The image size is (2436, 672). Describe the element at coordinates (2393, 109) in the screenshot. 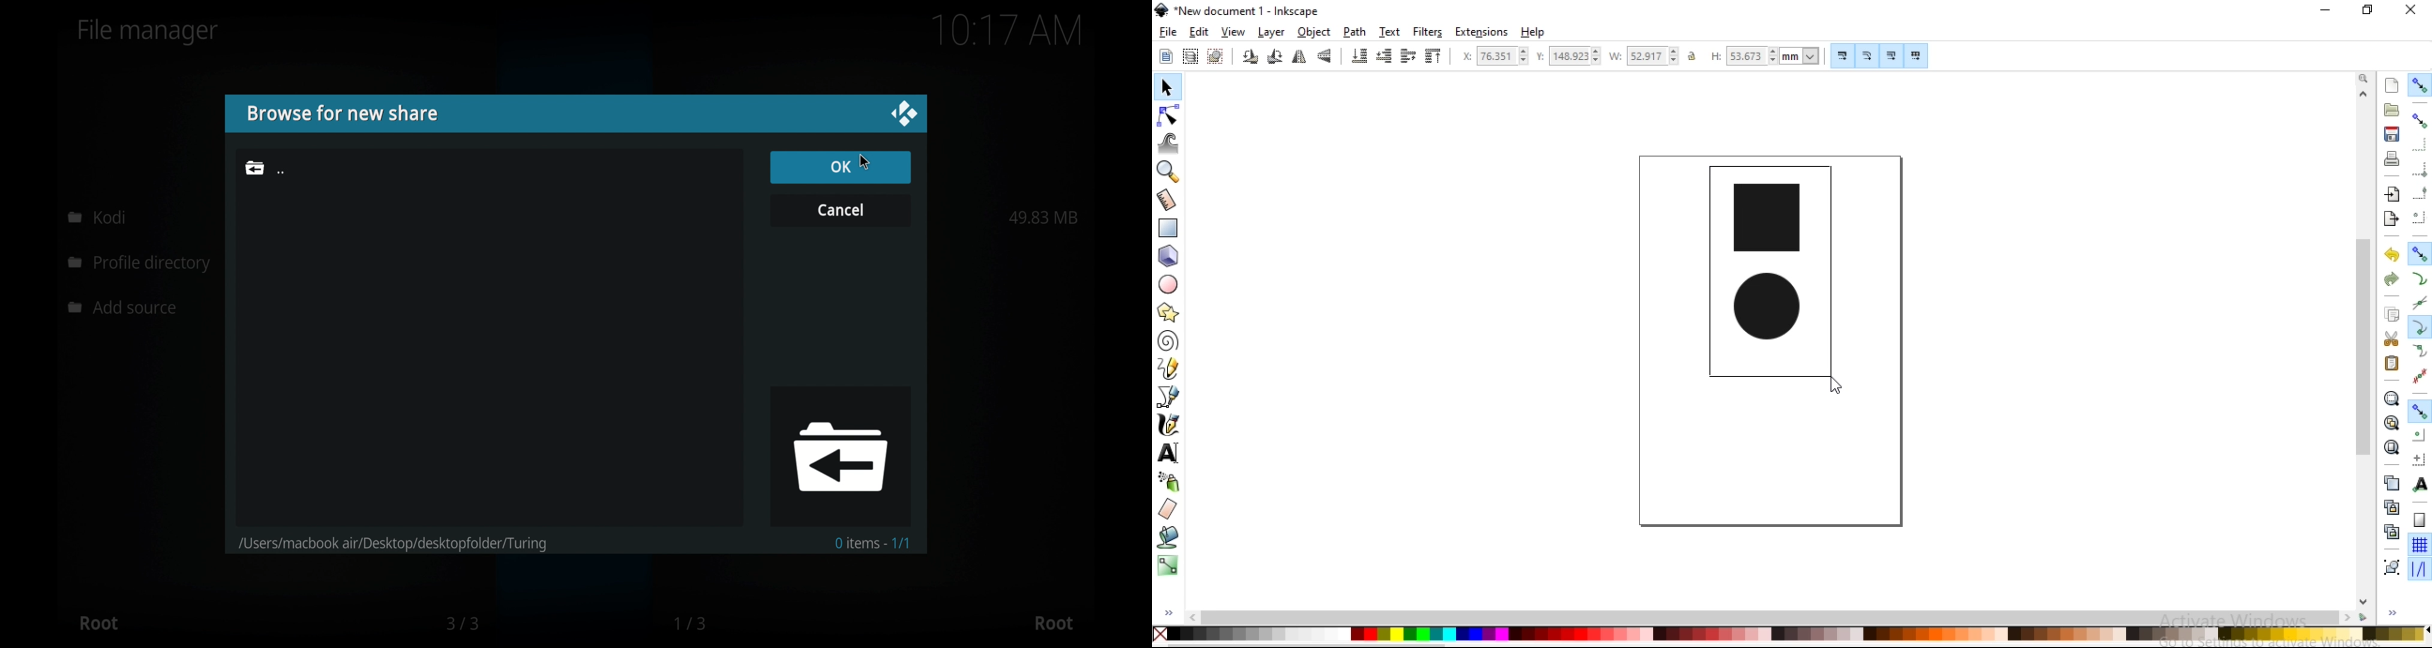

I see `open a existing document` at that location.